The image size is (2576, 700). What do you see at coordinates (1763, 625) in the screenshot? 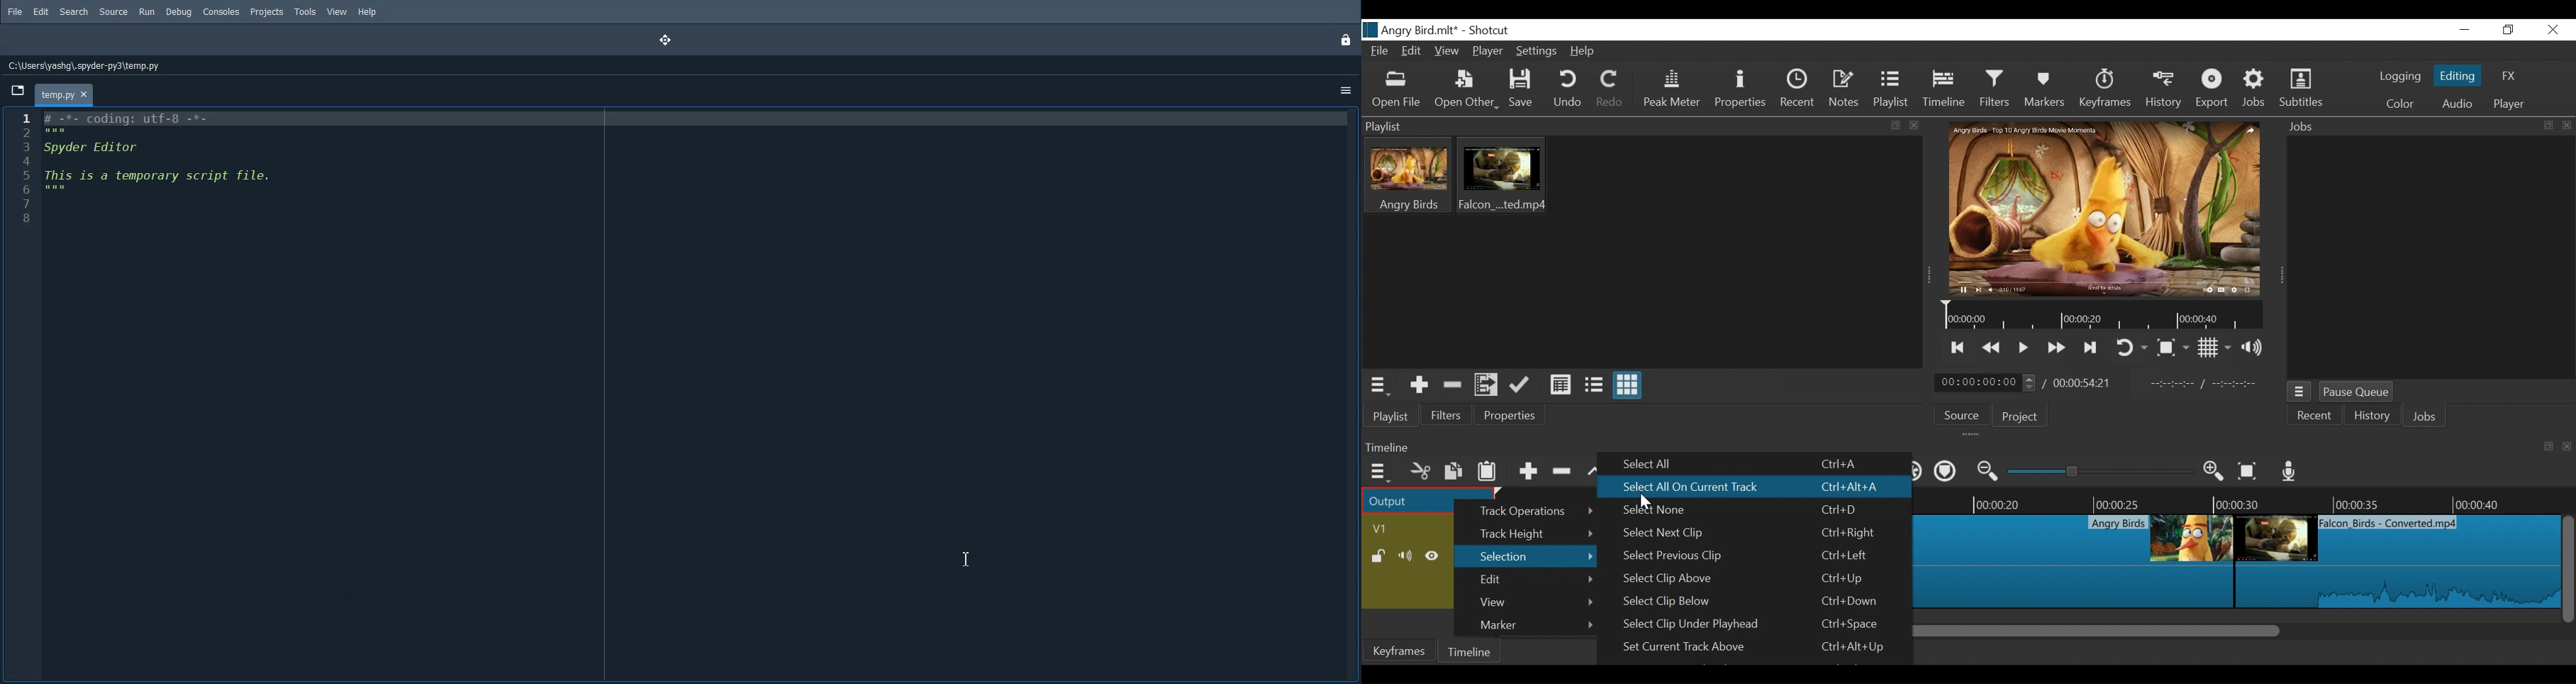
I see `Select Clip Under Playhead` at bounding box center [1763, 625].